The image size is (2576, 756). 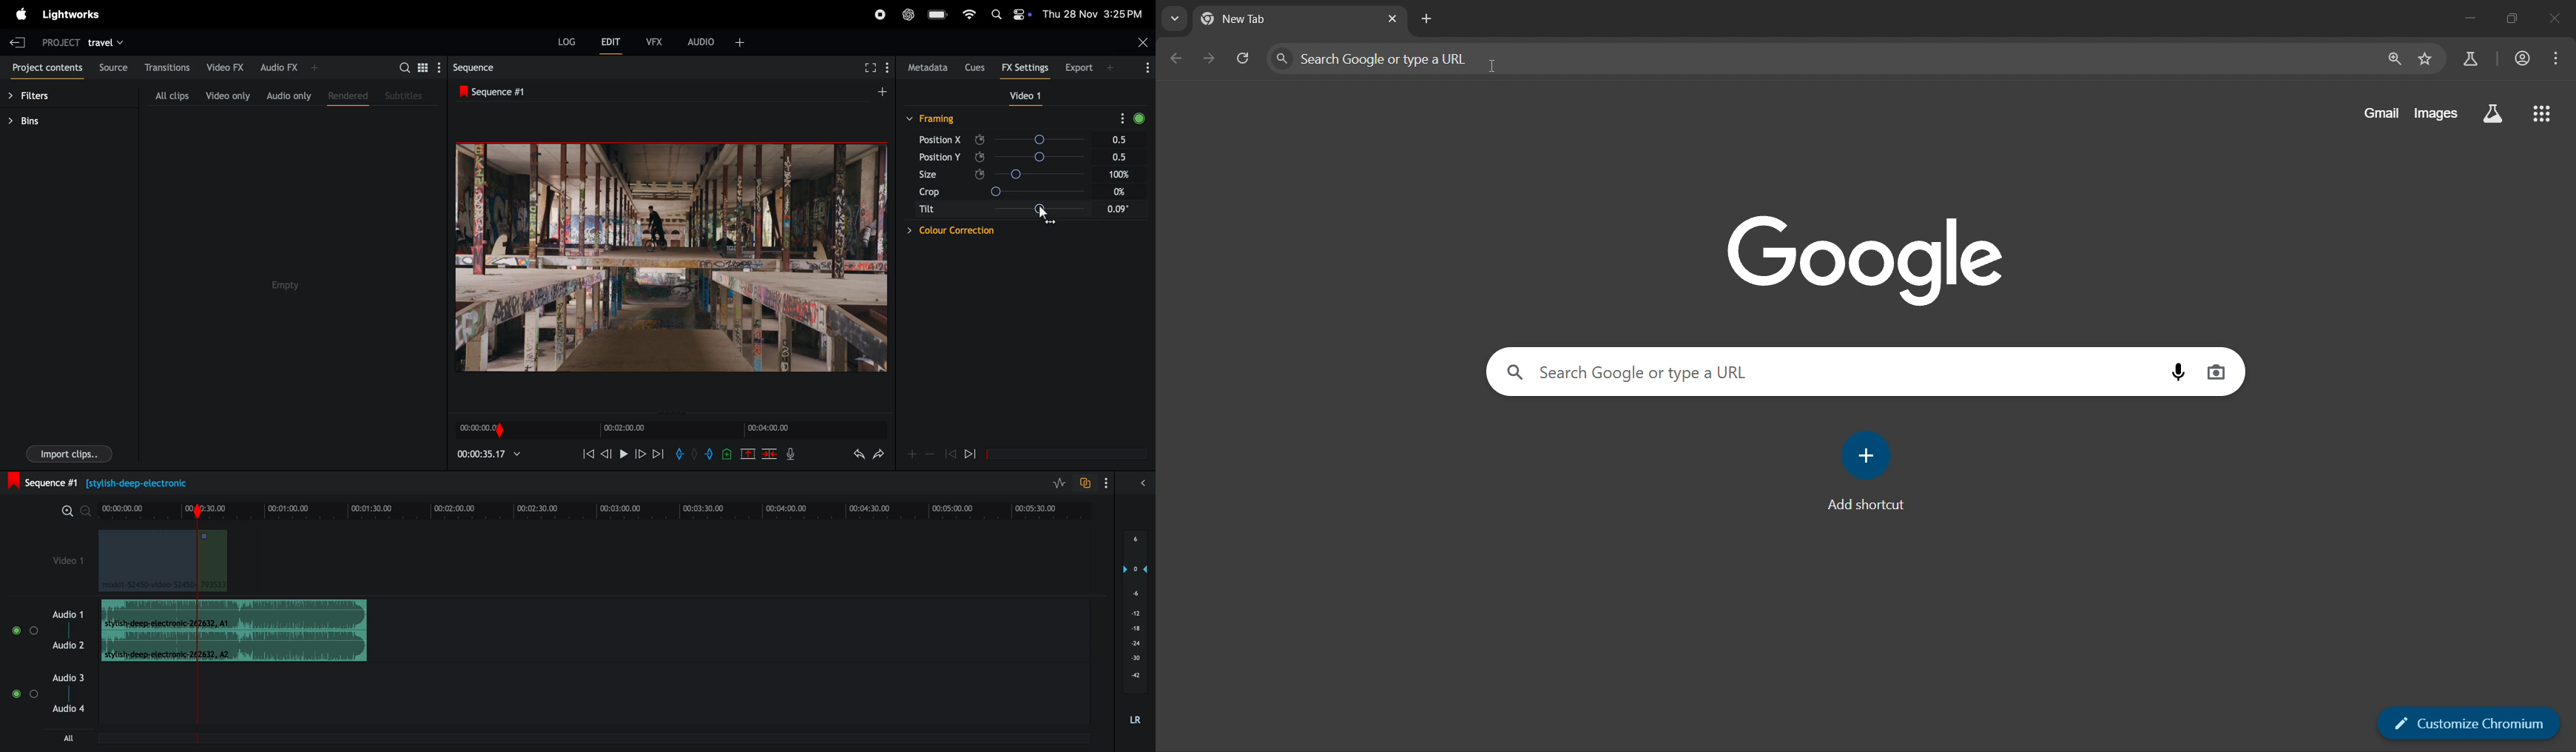 What do you see at coordinates (1109, 481) in the screenshot?
I see `Show settings menu` at bounding box center [1109, 481].